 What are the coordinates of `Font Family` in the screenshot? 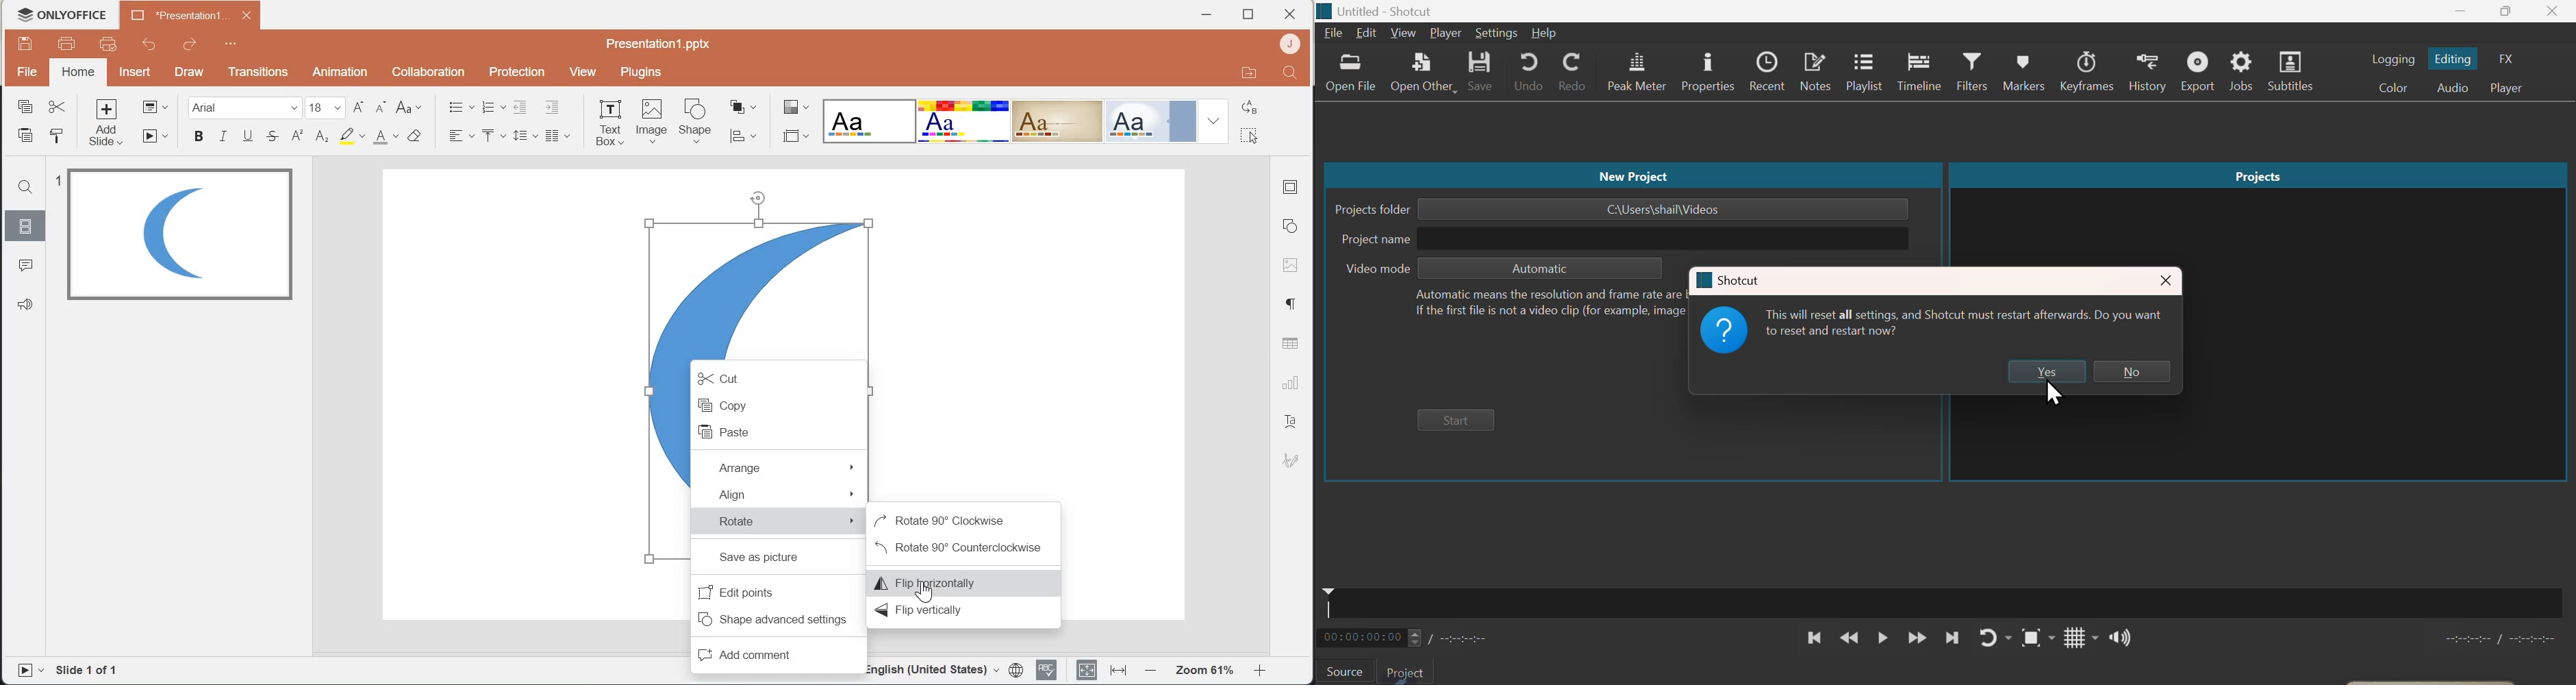 It's located at (247, 108).